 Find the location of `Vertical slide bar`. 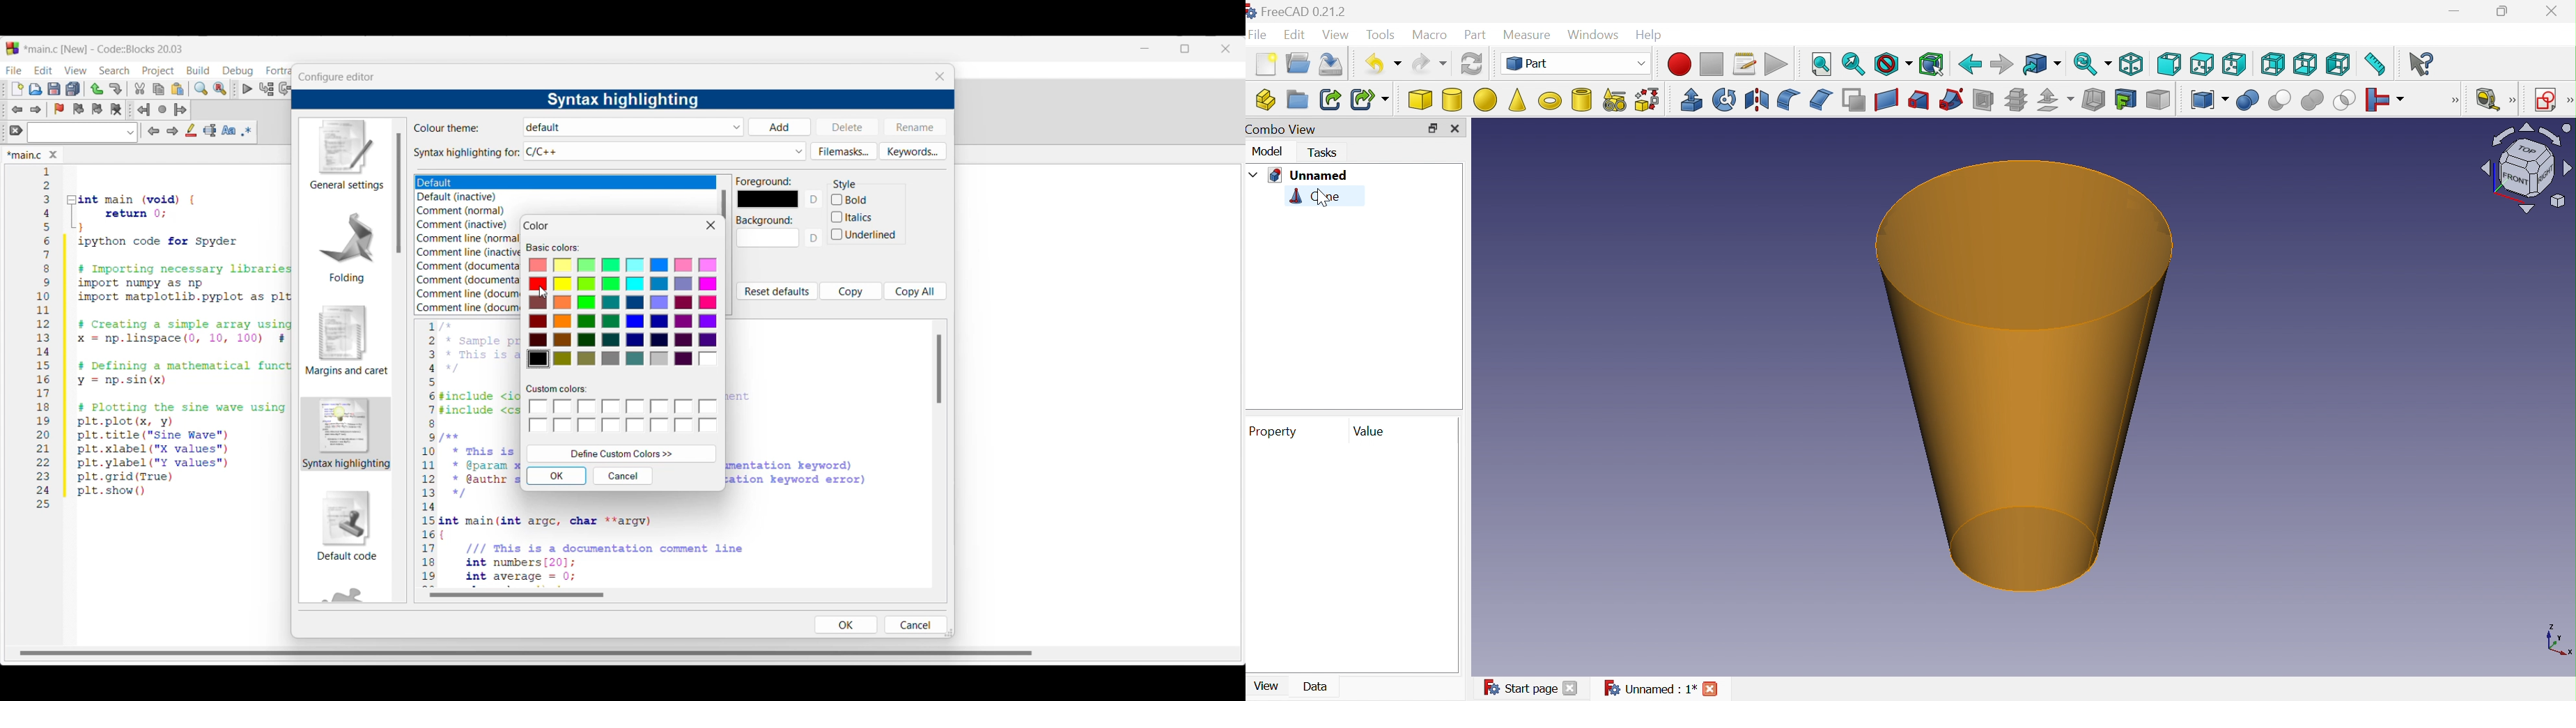

Vertical slide bar is located at coordinates (940, 369).